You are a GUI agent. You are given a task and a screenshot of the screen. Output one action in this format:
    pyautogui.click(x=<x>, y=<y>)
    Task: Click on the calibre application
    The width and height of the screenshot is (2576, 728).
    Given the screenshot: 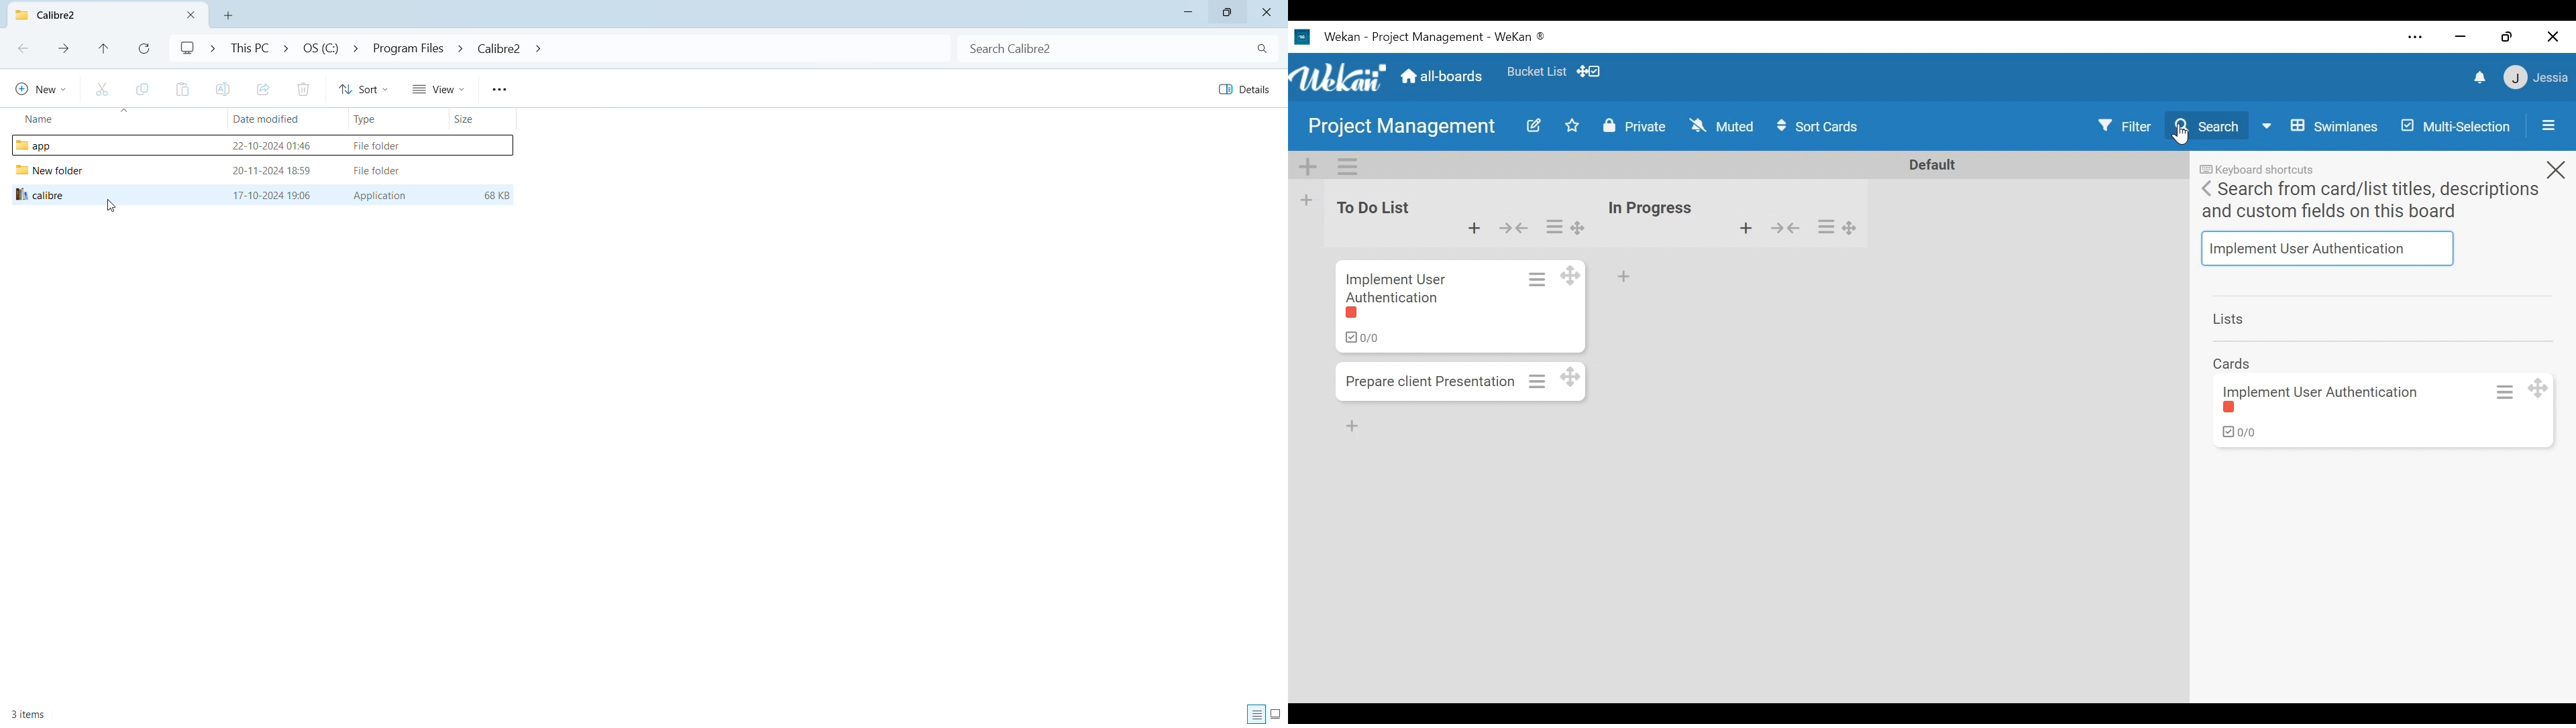 What is the action you would take?
    pyautogui.click(x=113, y=194)
    